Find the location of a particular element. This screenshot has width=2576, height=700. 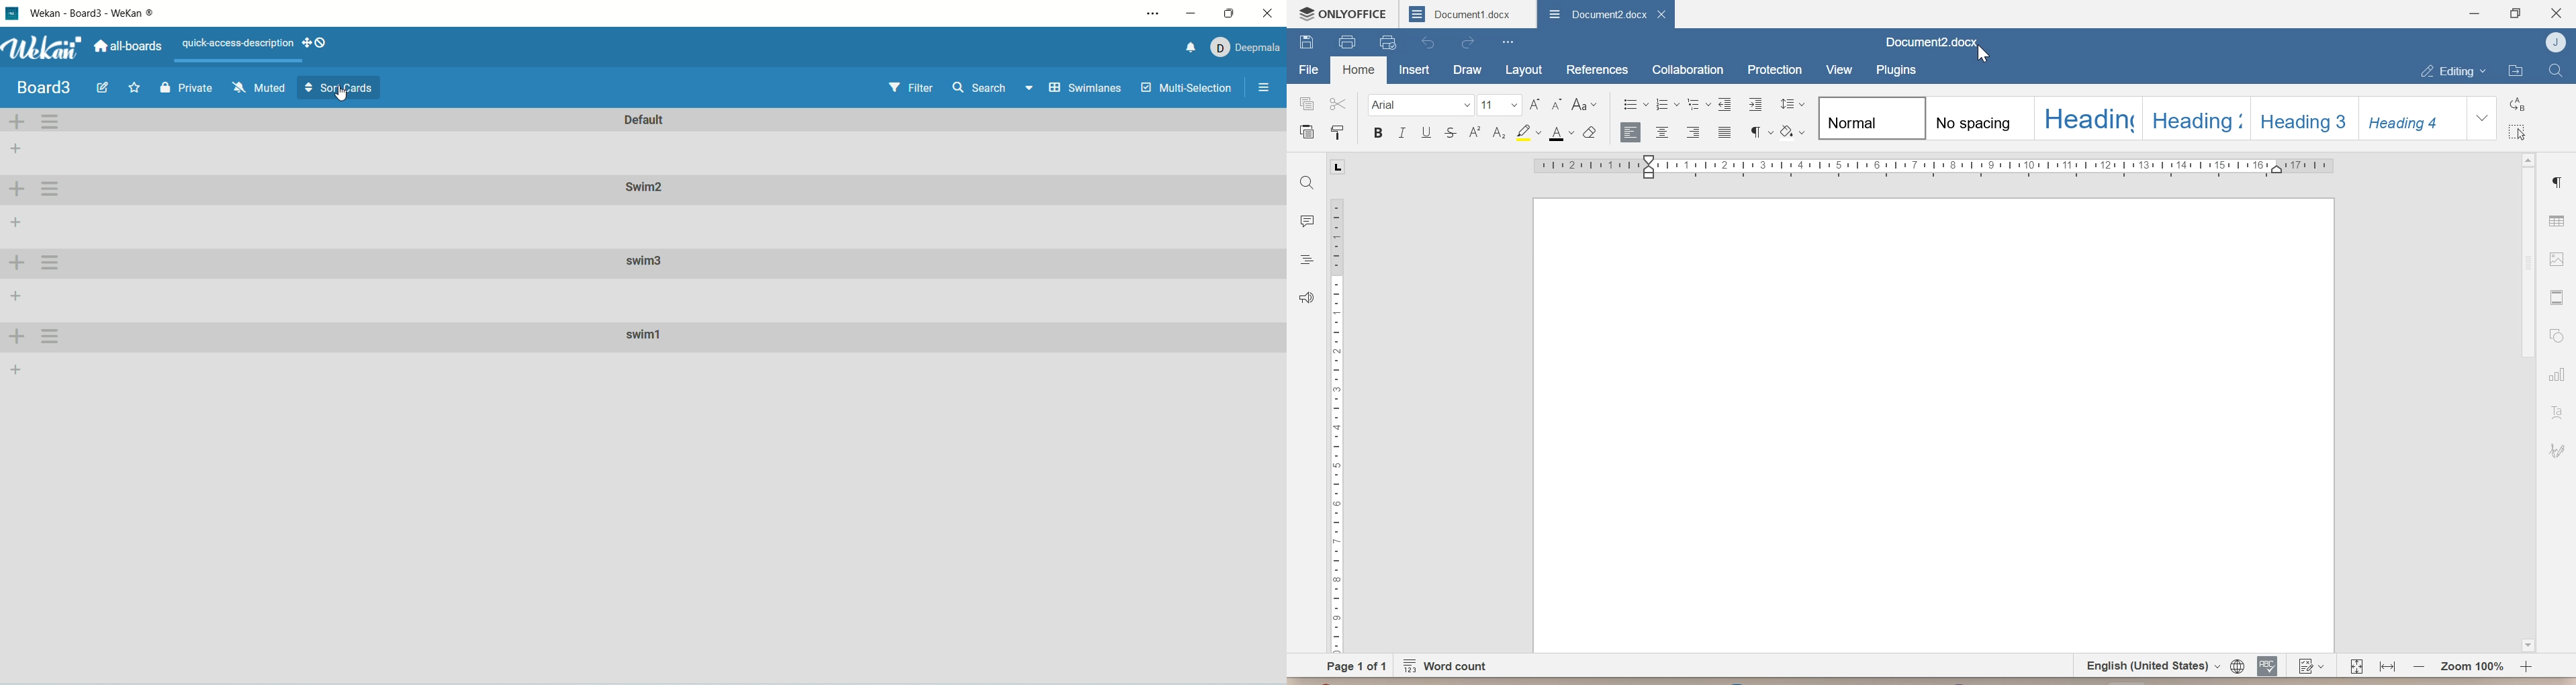

Find is located at coordinates (1309, 181).